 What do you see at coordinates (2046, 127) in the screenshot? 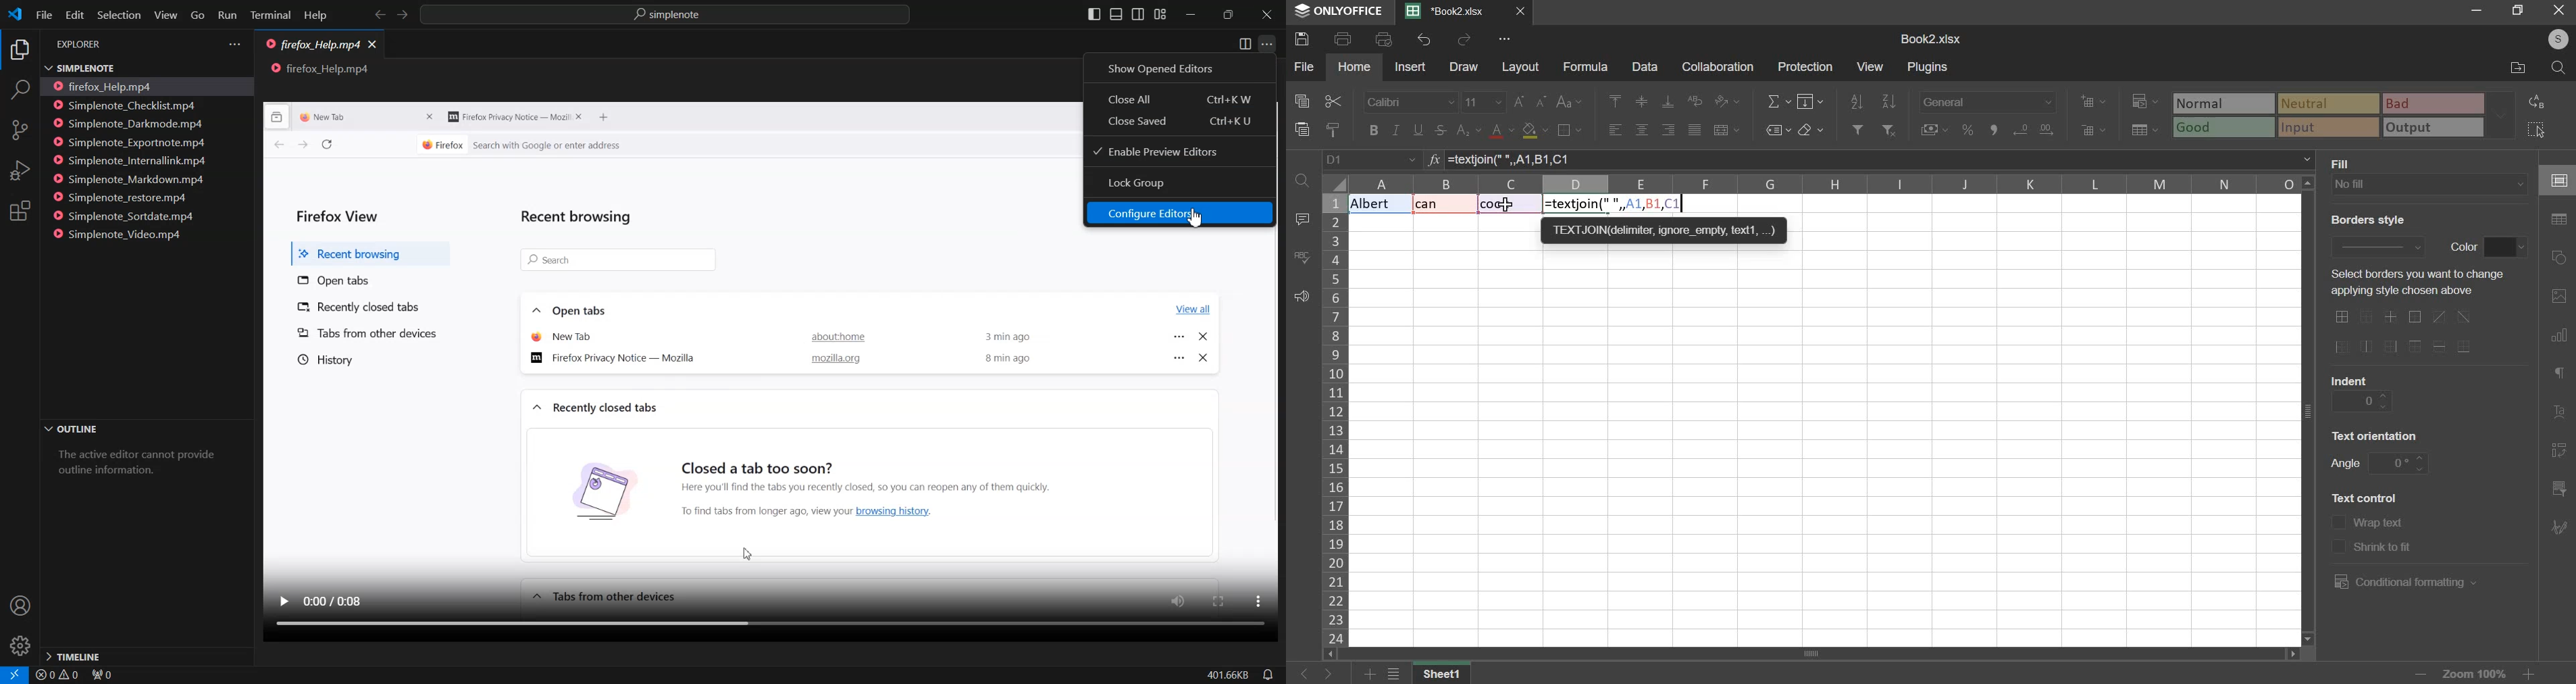
I see `decrease decimals` at bounding box center [2046, 127].